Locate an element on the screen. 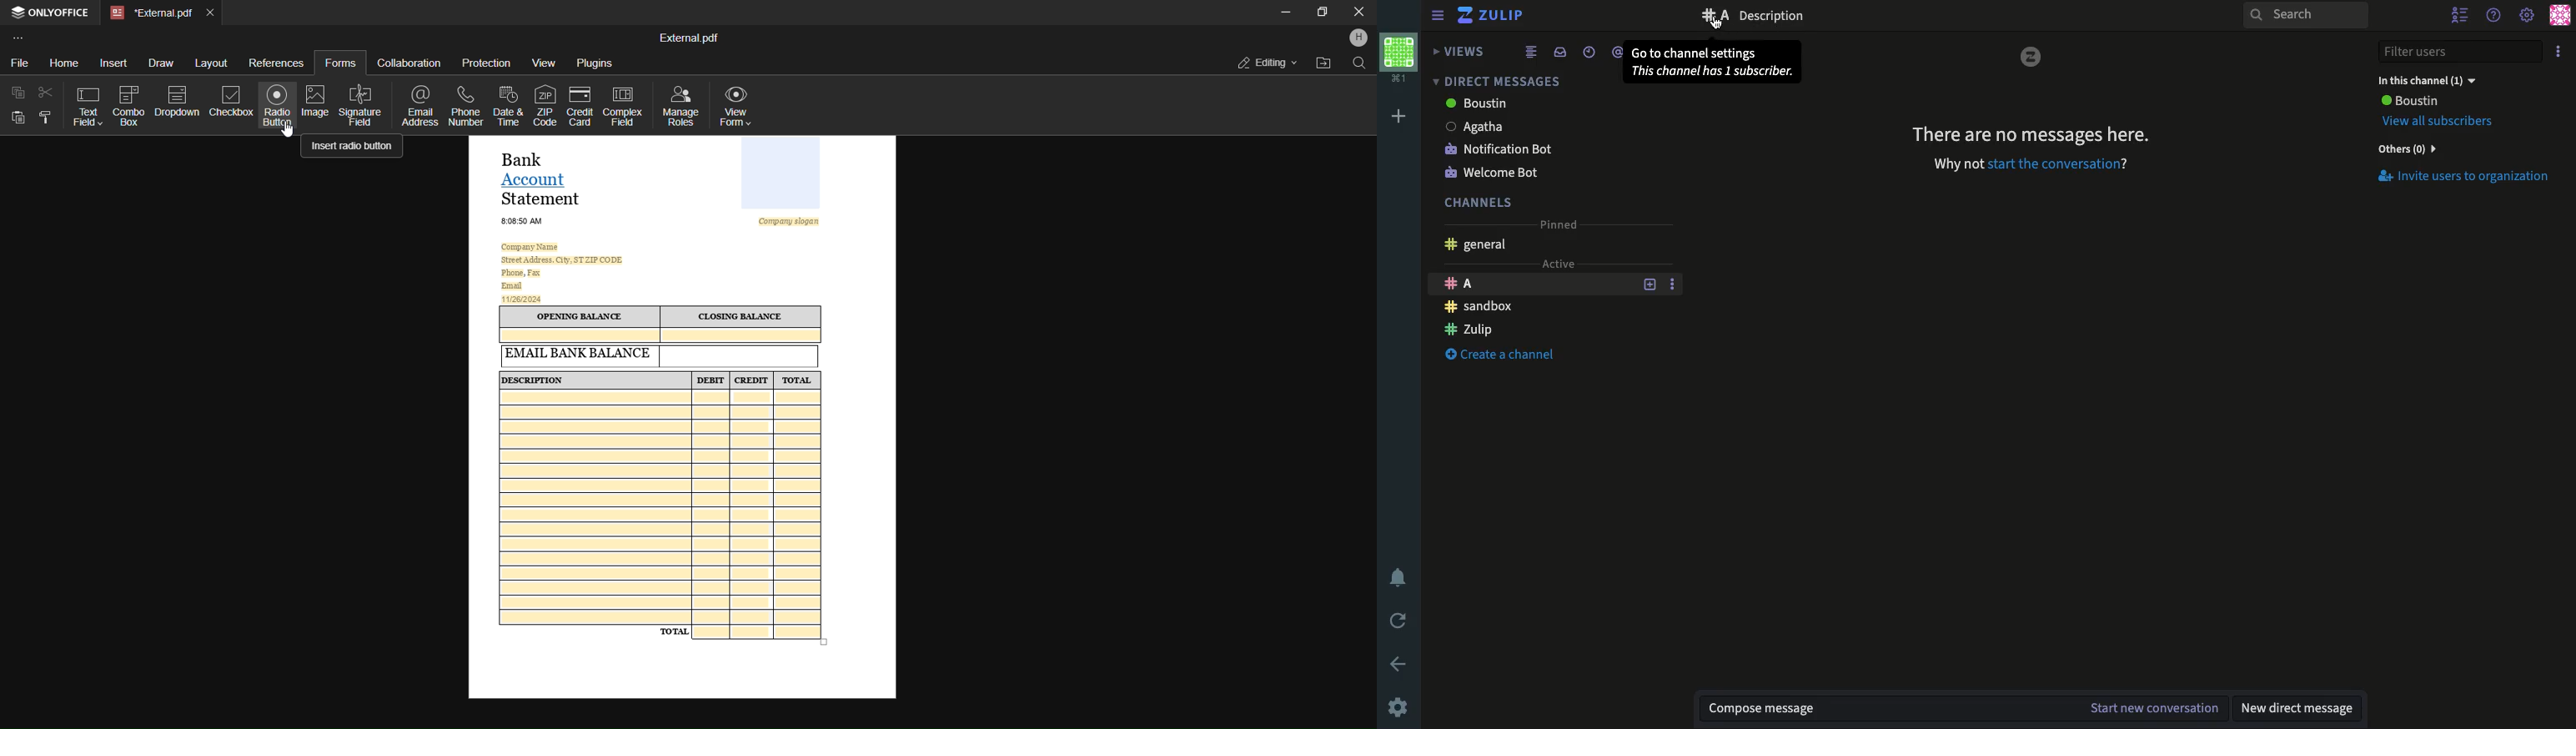 The height and width of the screenshot is (756, 2576). Welcome bot is located at coordinates (1491, 173).